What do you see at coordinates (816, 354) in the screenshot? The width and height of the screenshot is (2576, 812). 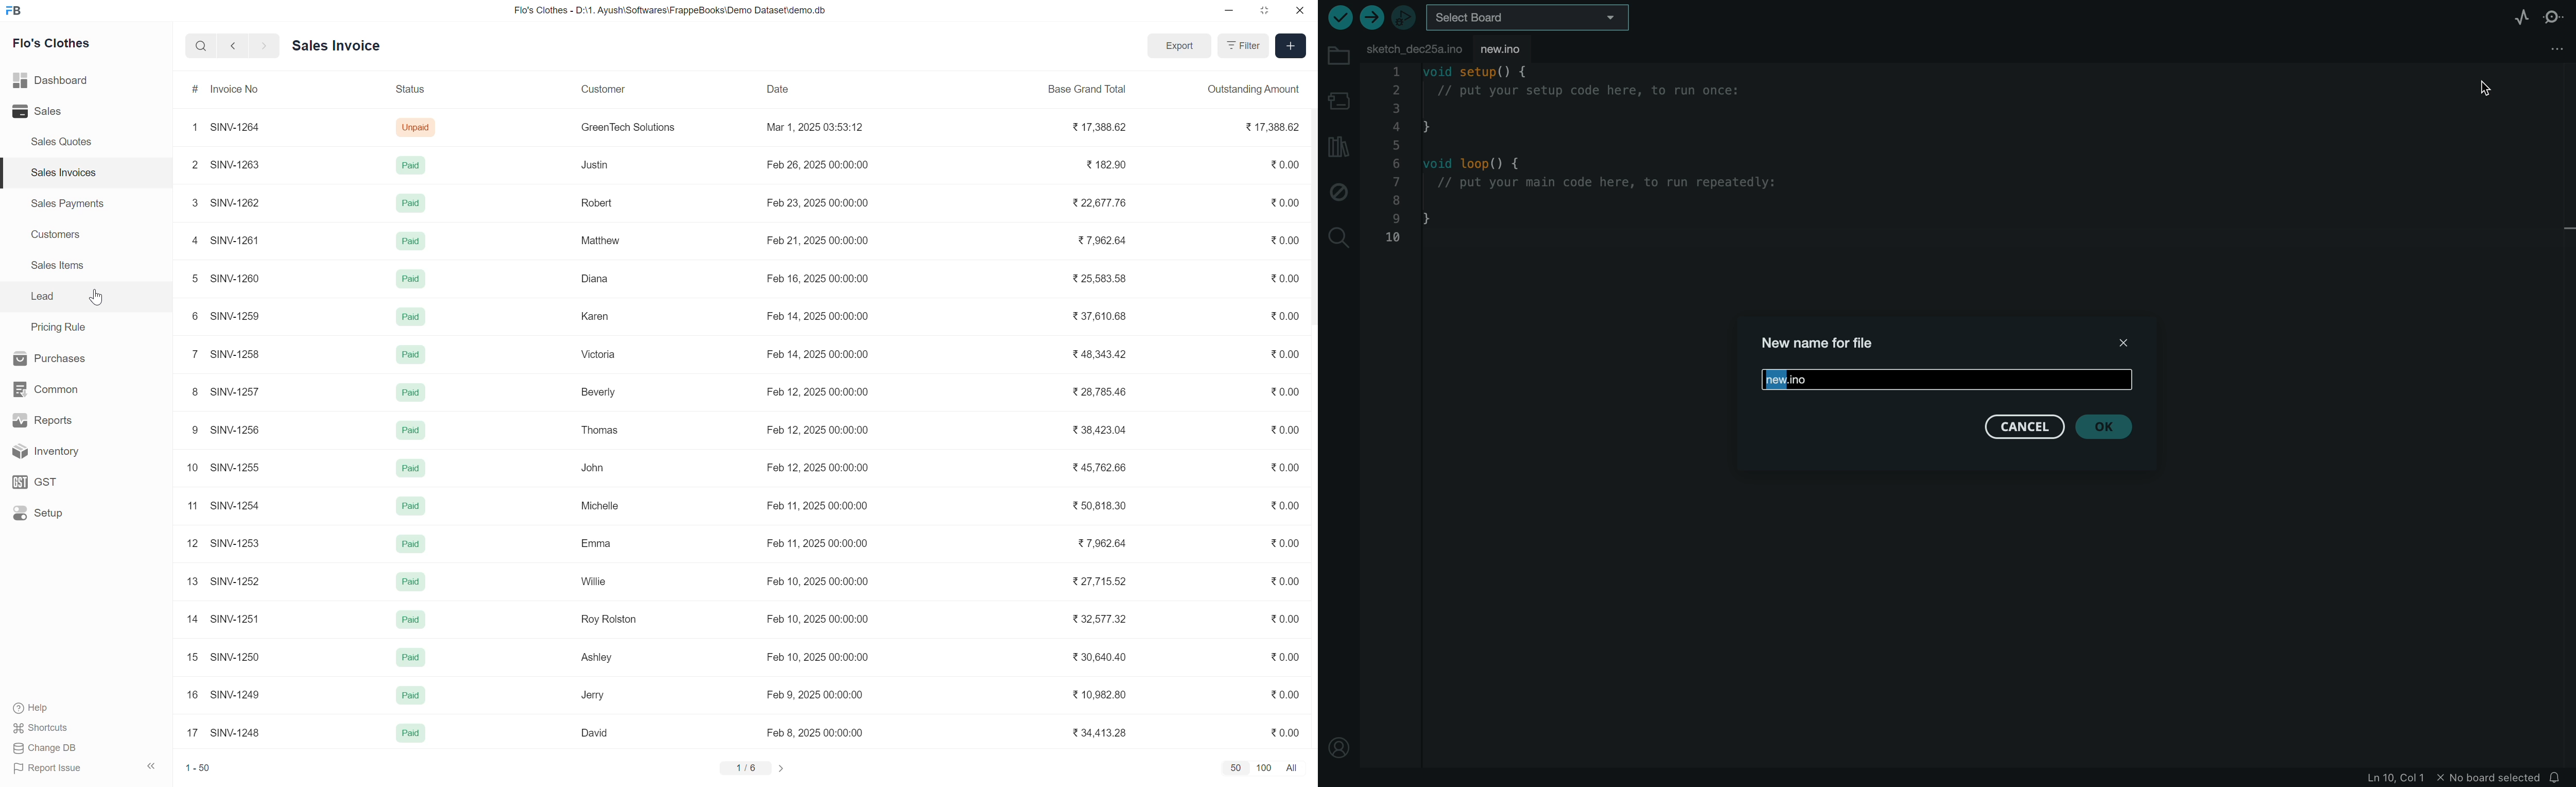 I see `Feb 14, 2025 00:00:00` at bounding box center [816, 354].